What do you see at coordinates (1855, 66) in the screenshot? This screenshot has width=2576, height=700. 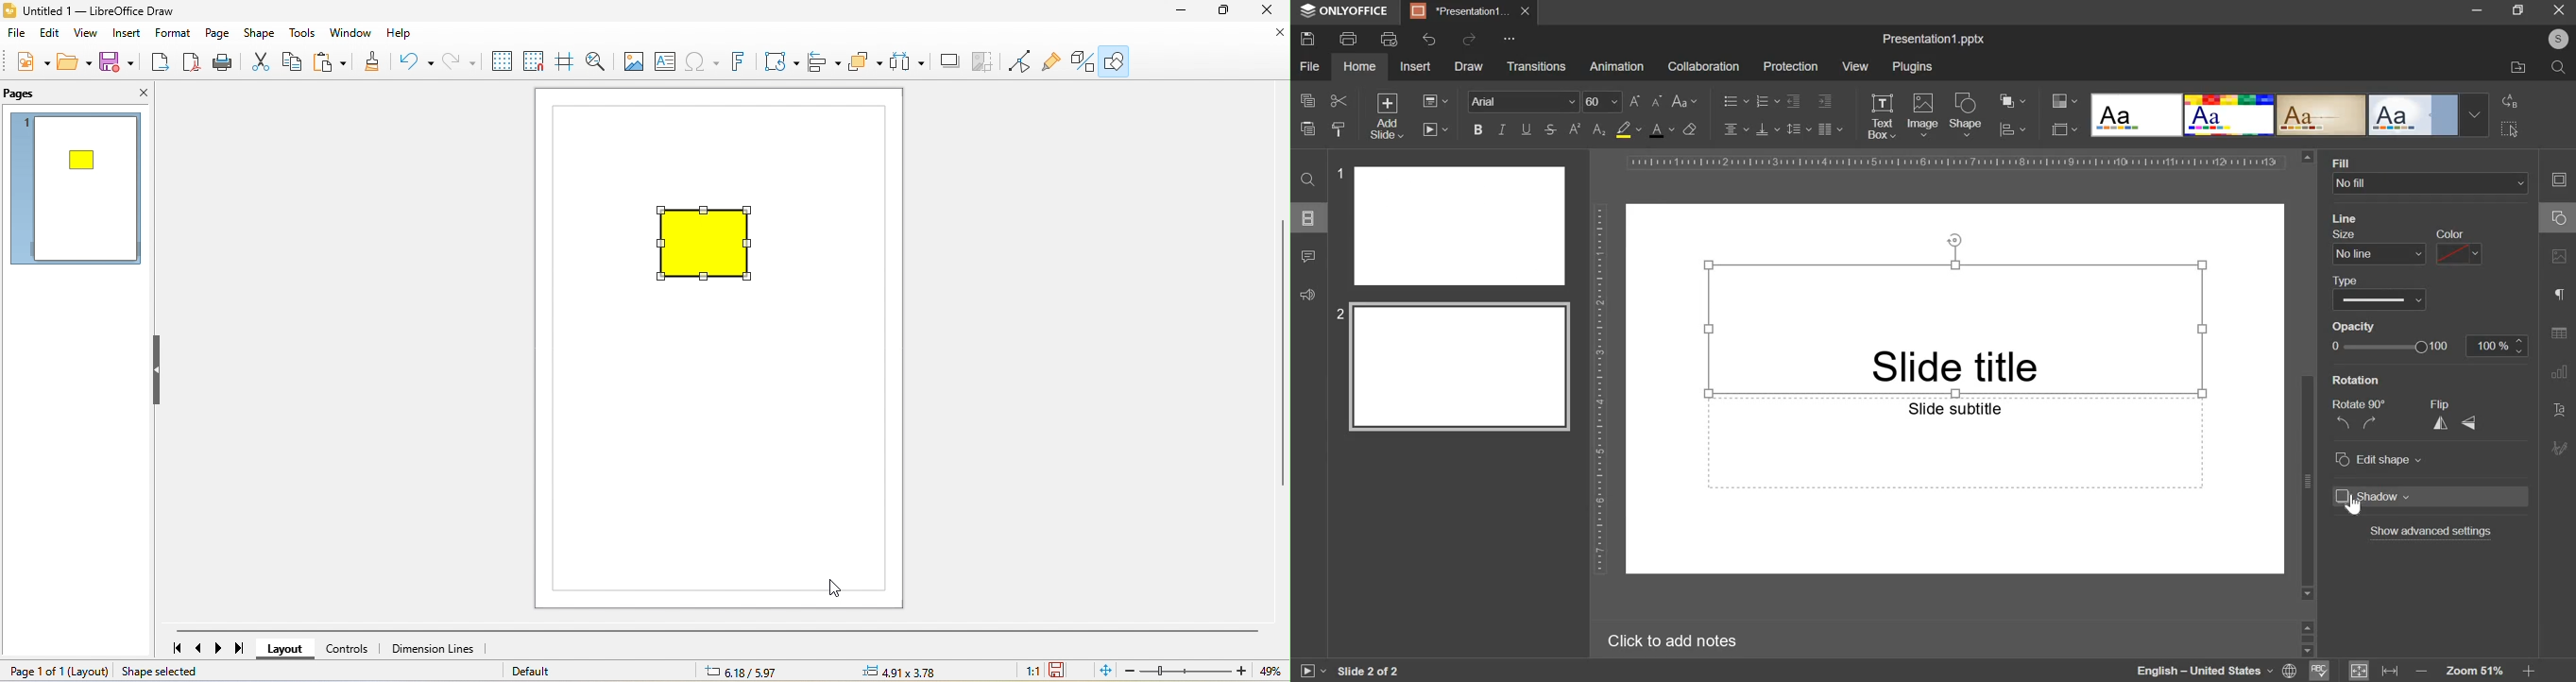 I see `view` at bounding box center [1855, 66].